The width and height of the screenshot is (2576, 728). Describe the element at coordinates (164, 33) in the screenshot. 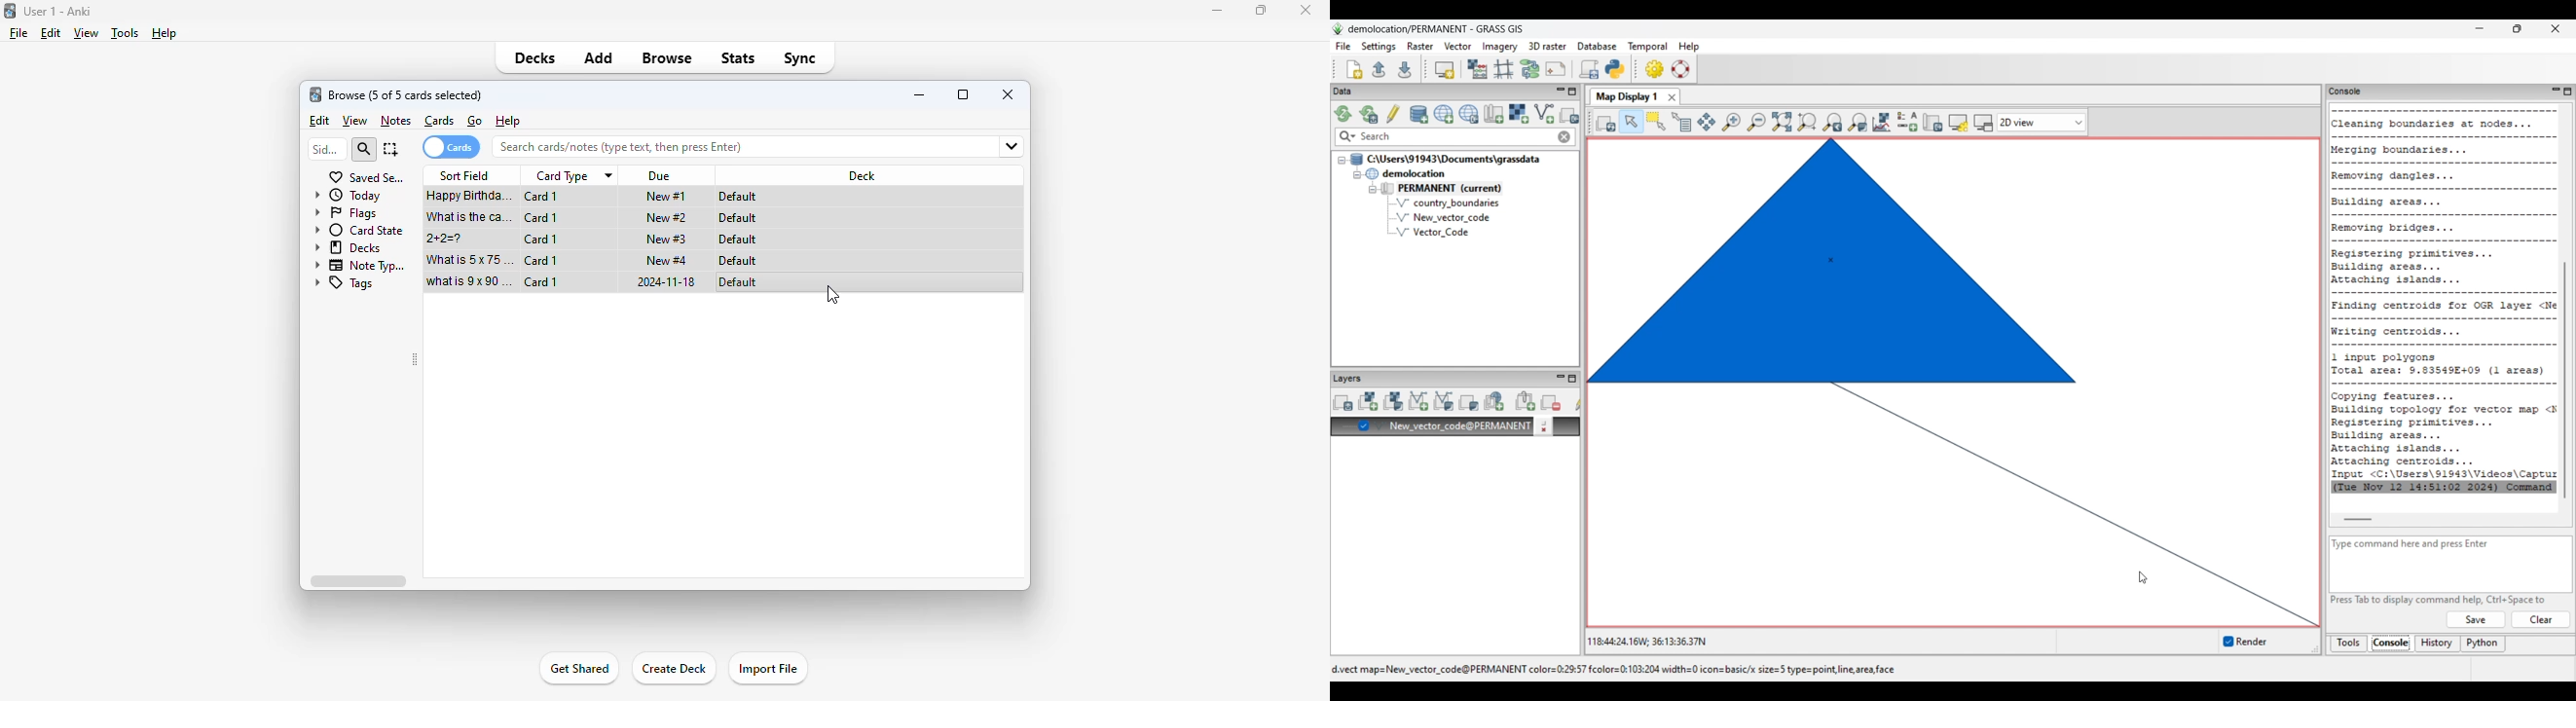

I see `help` at that location.